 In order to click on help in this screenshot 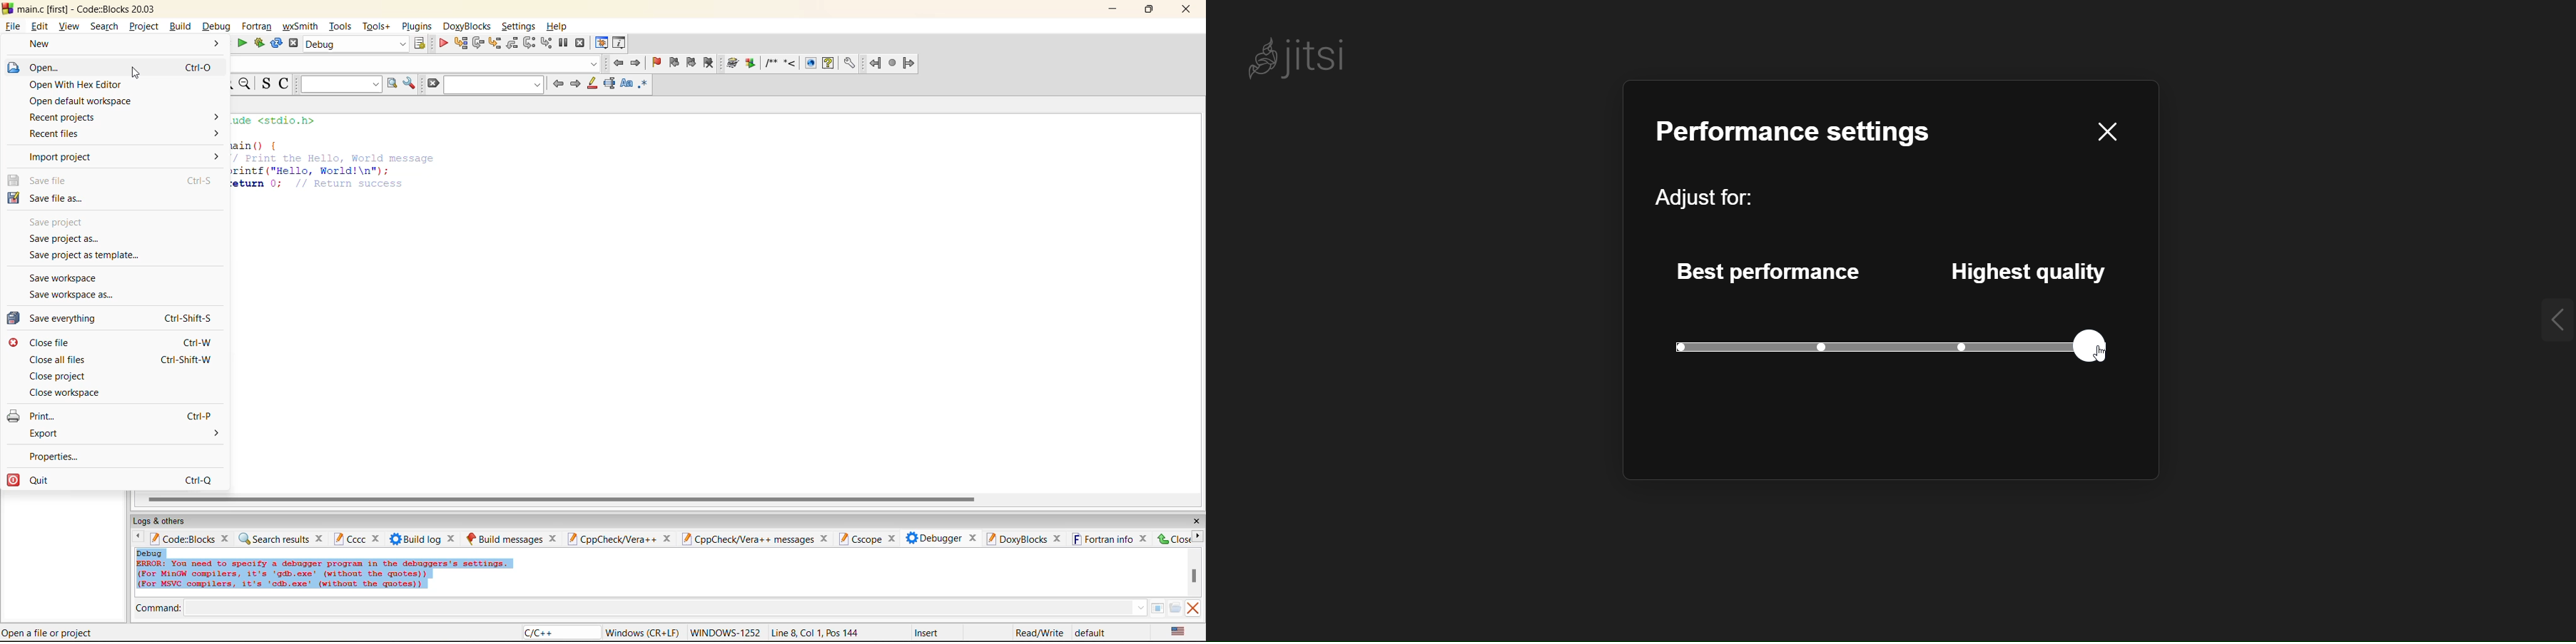, I will do `click(828, 63)`.